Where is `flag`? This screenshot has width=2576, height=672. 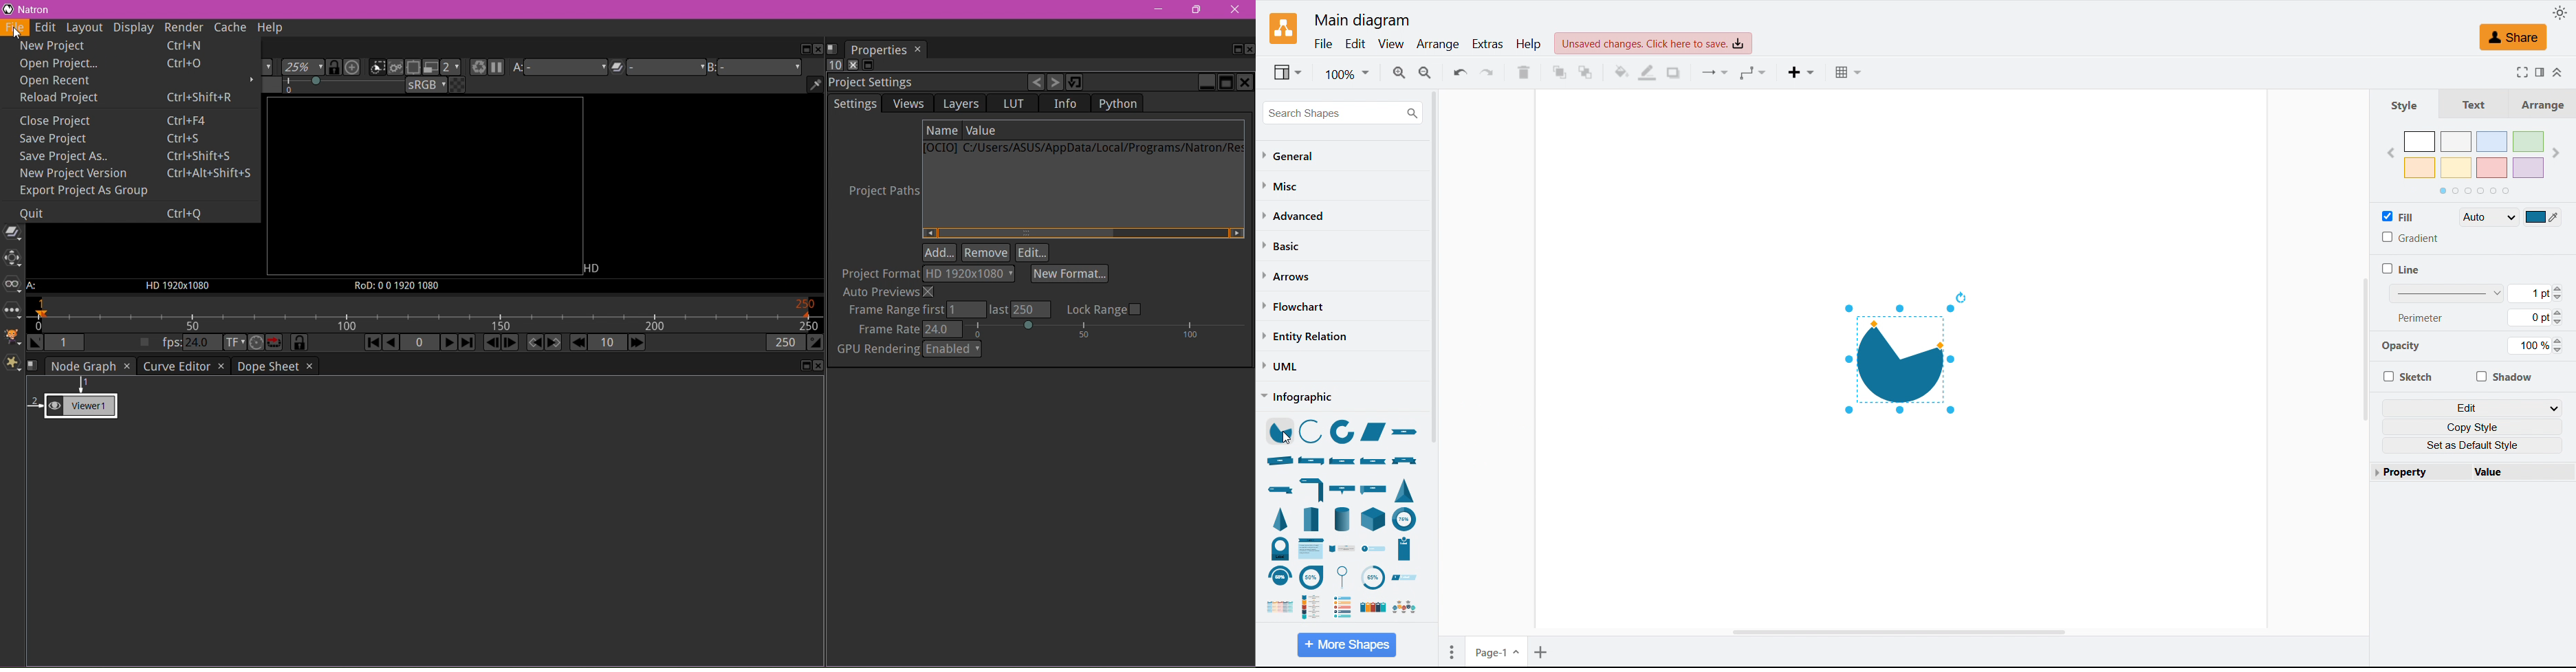
flag is located at coordinates (1371, 490).